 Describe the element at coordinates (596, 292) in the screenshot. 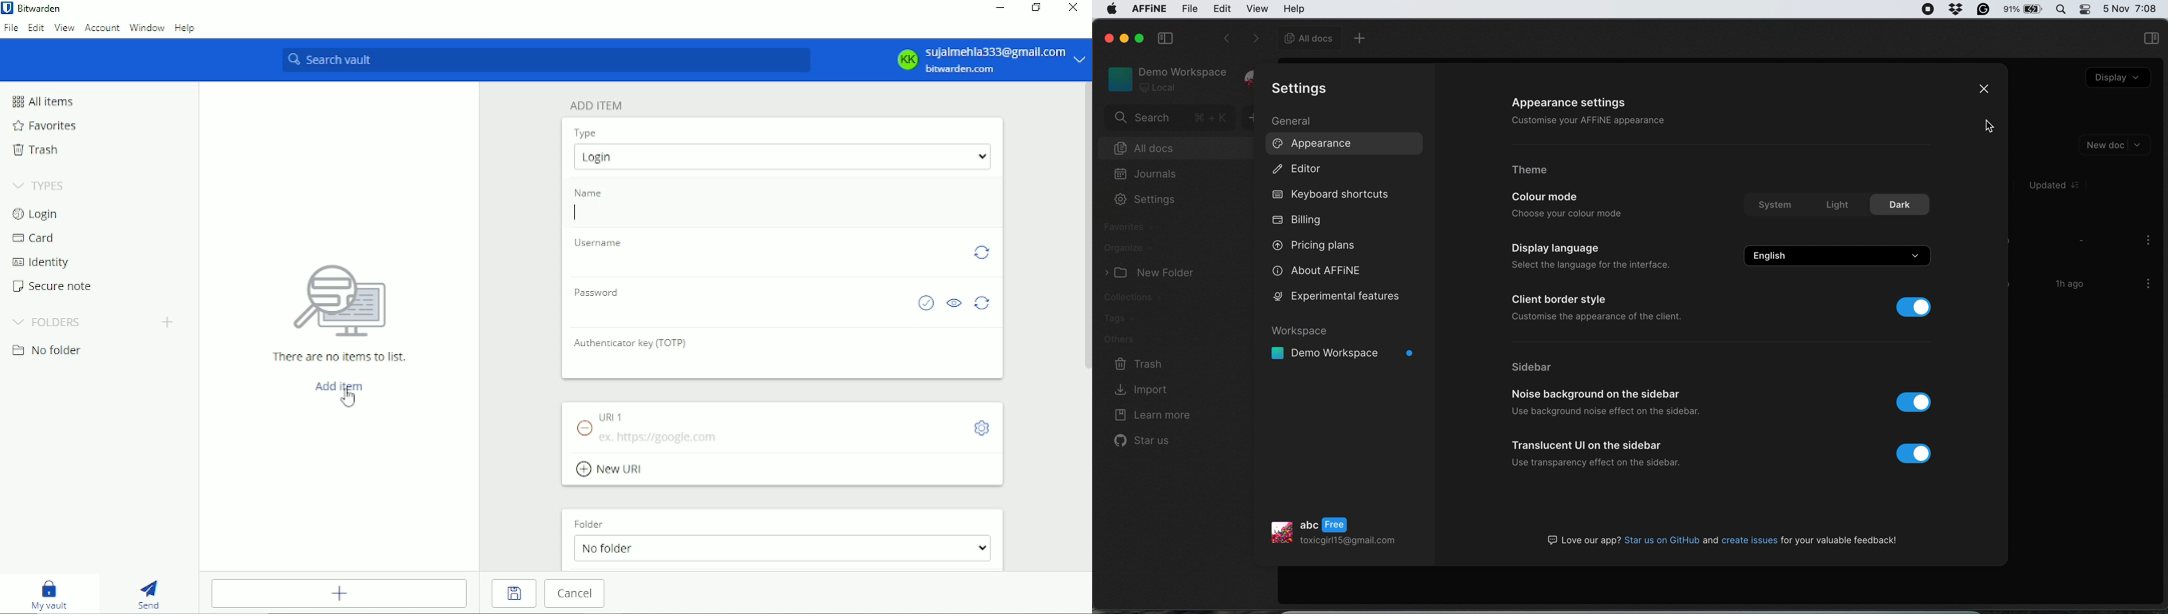

I see `Password` at that location.